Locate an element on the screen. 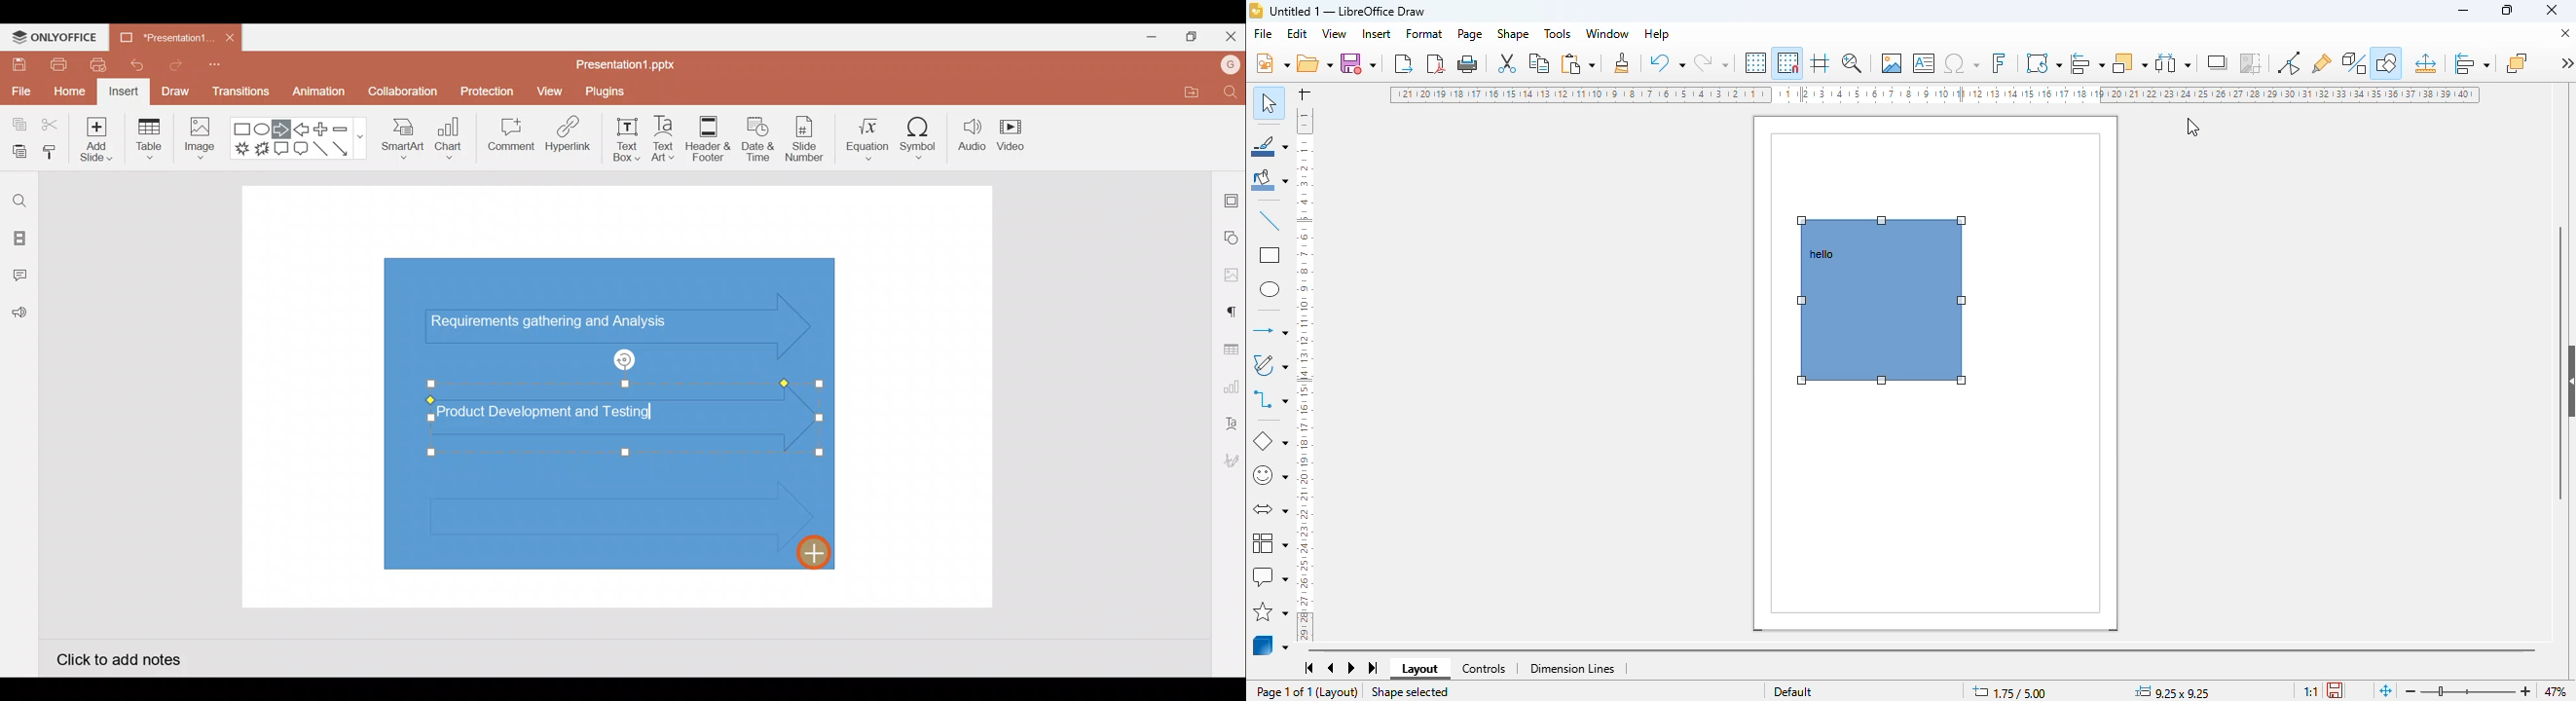 The width and height of the screenshot is (2576, 728). Undo is located at coordinates (132, 65).